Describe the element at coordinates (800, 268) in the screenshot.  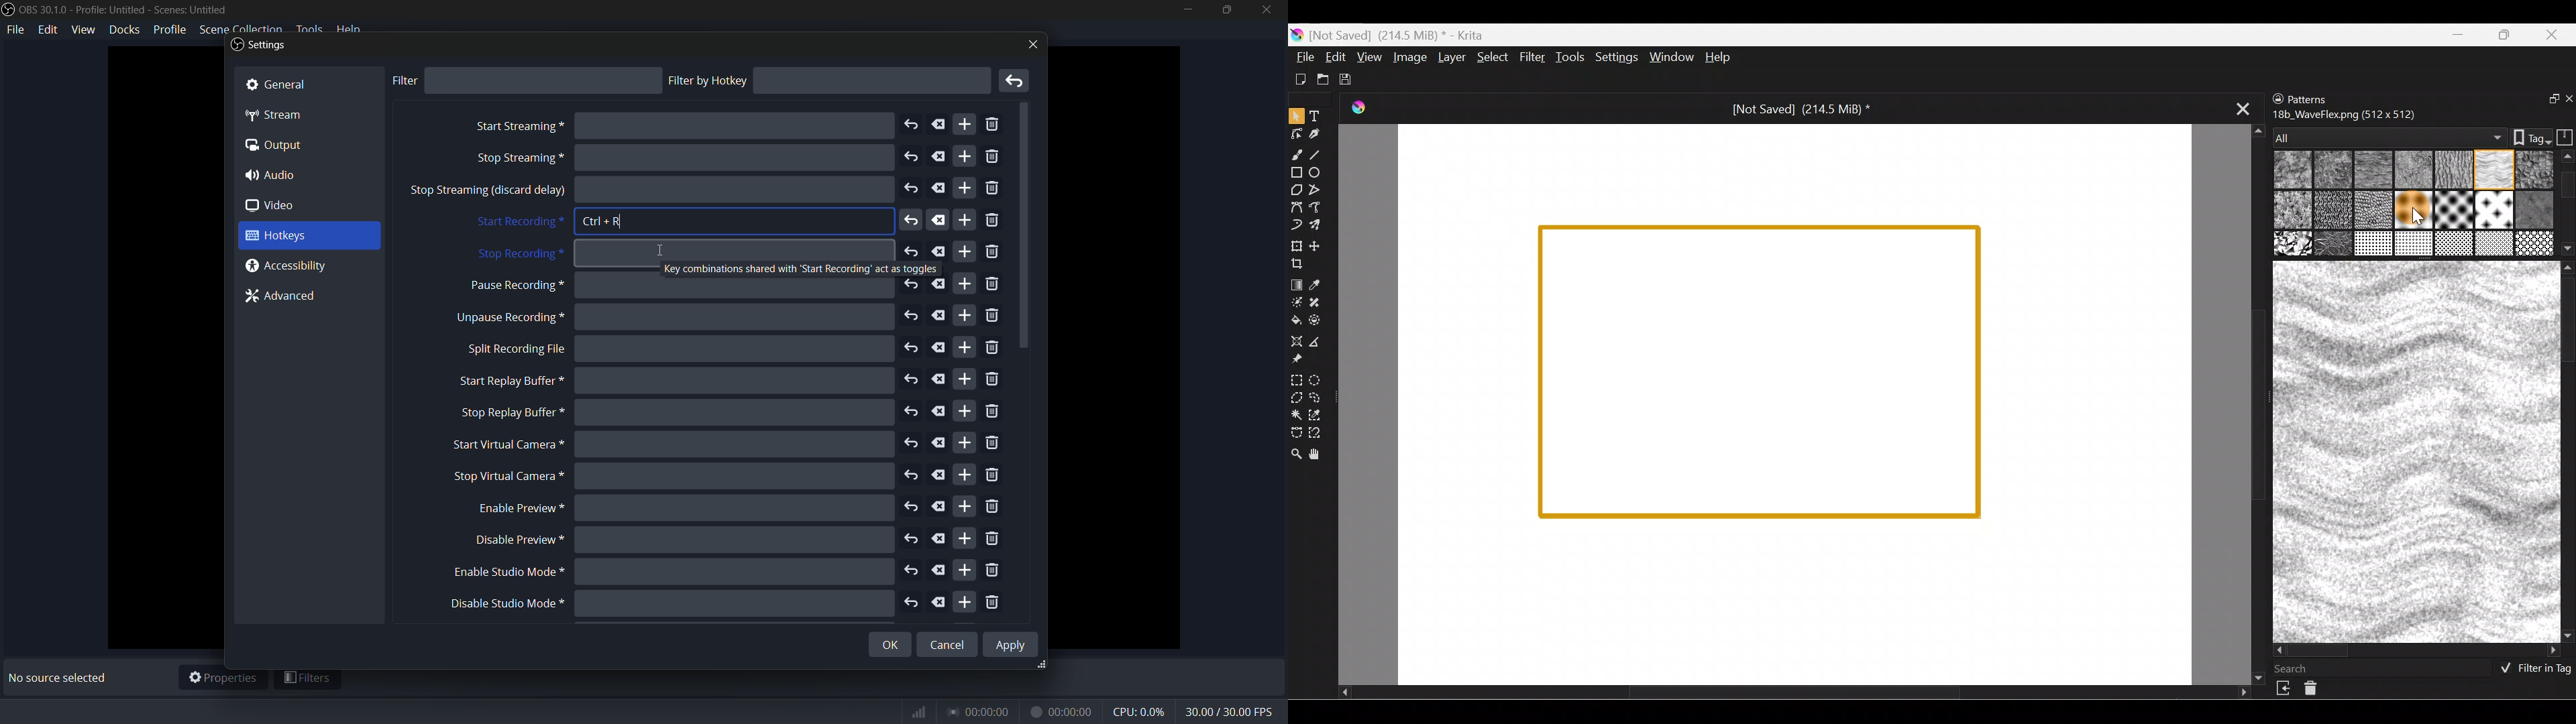
I see `Key combinations shared with ‘Start Recording’ act as toggles` at that location.